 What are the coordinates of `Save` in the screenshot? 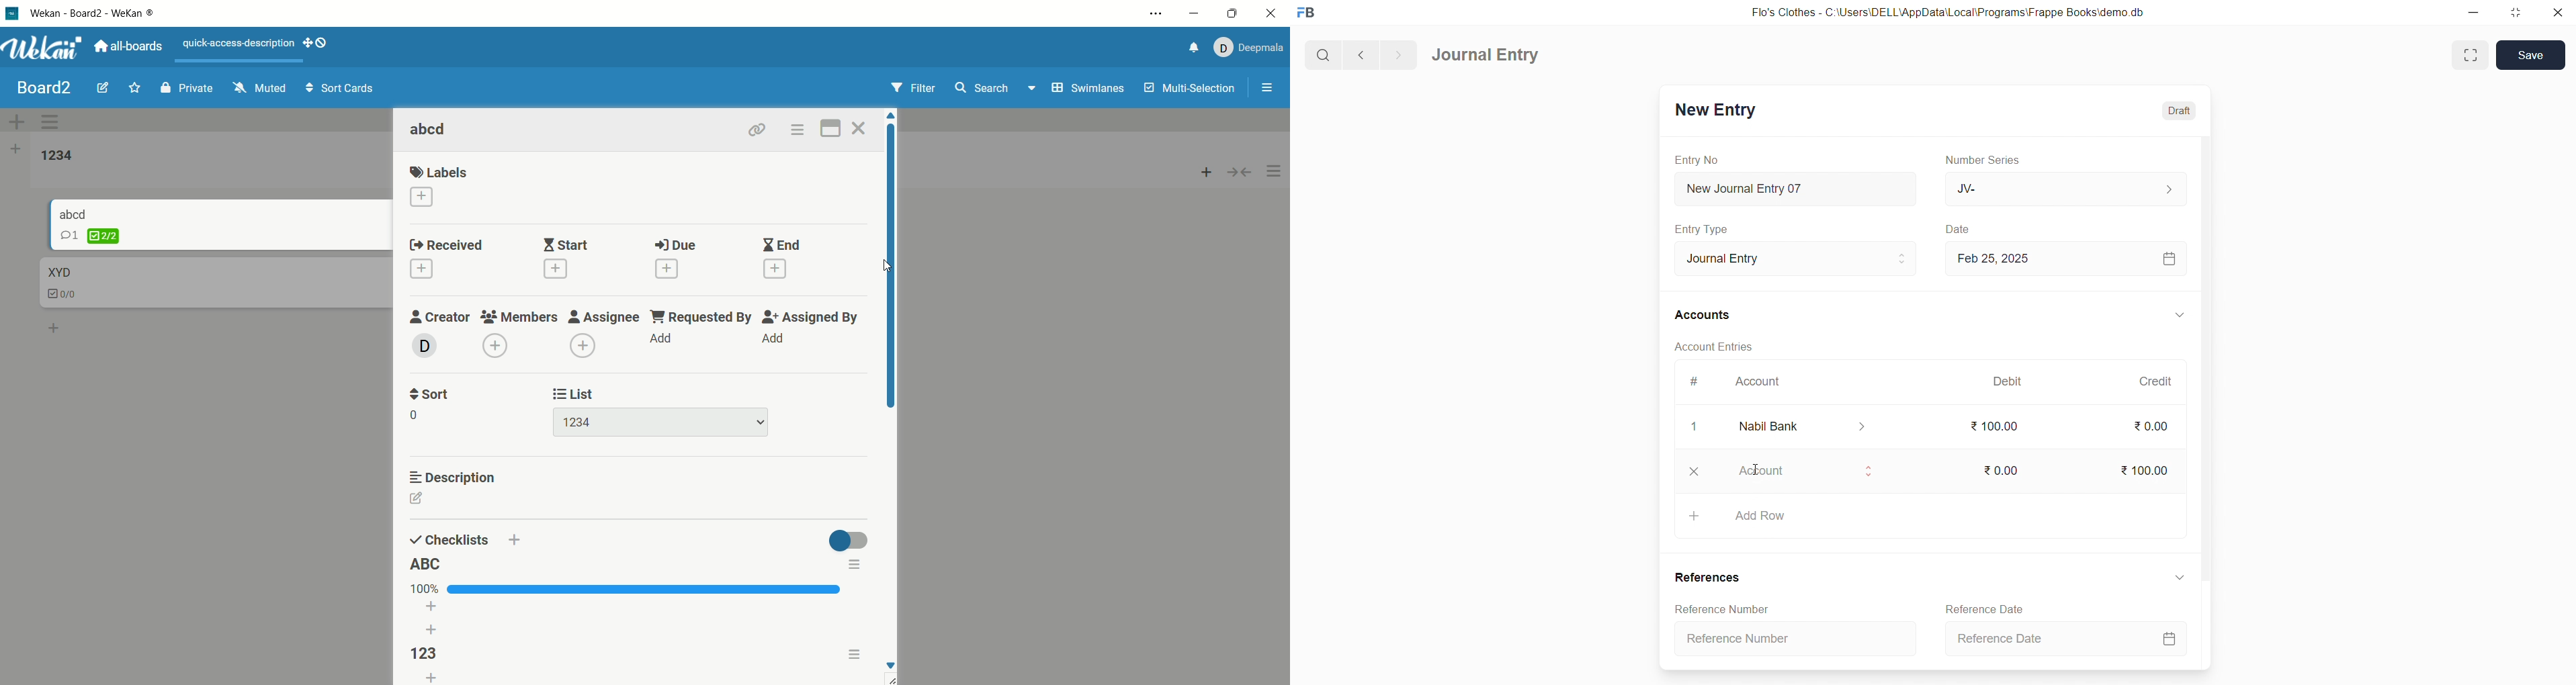 It's located at (2531, 55).